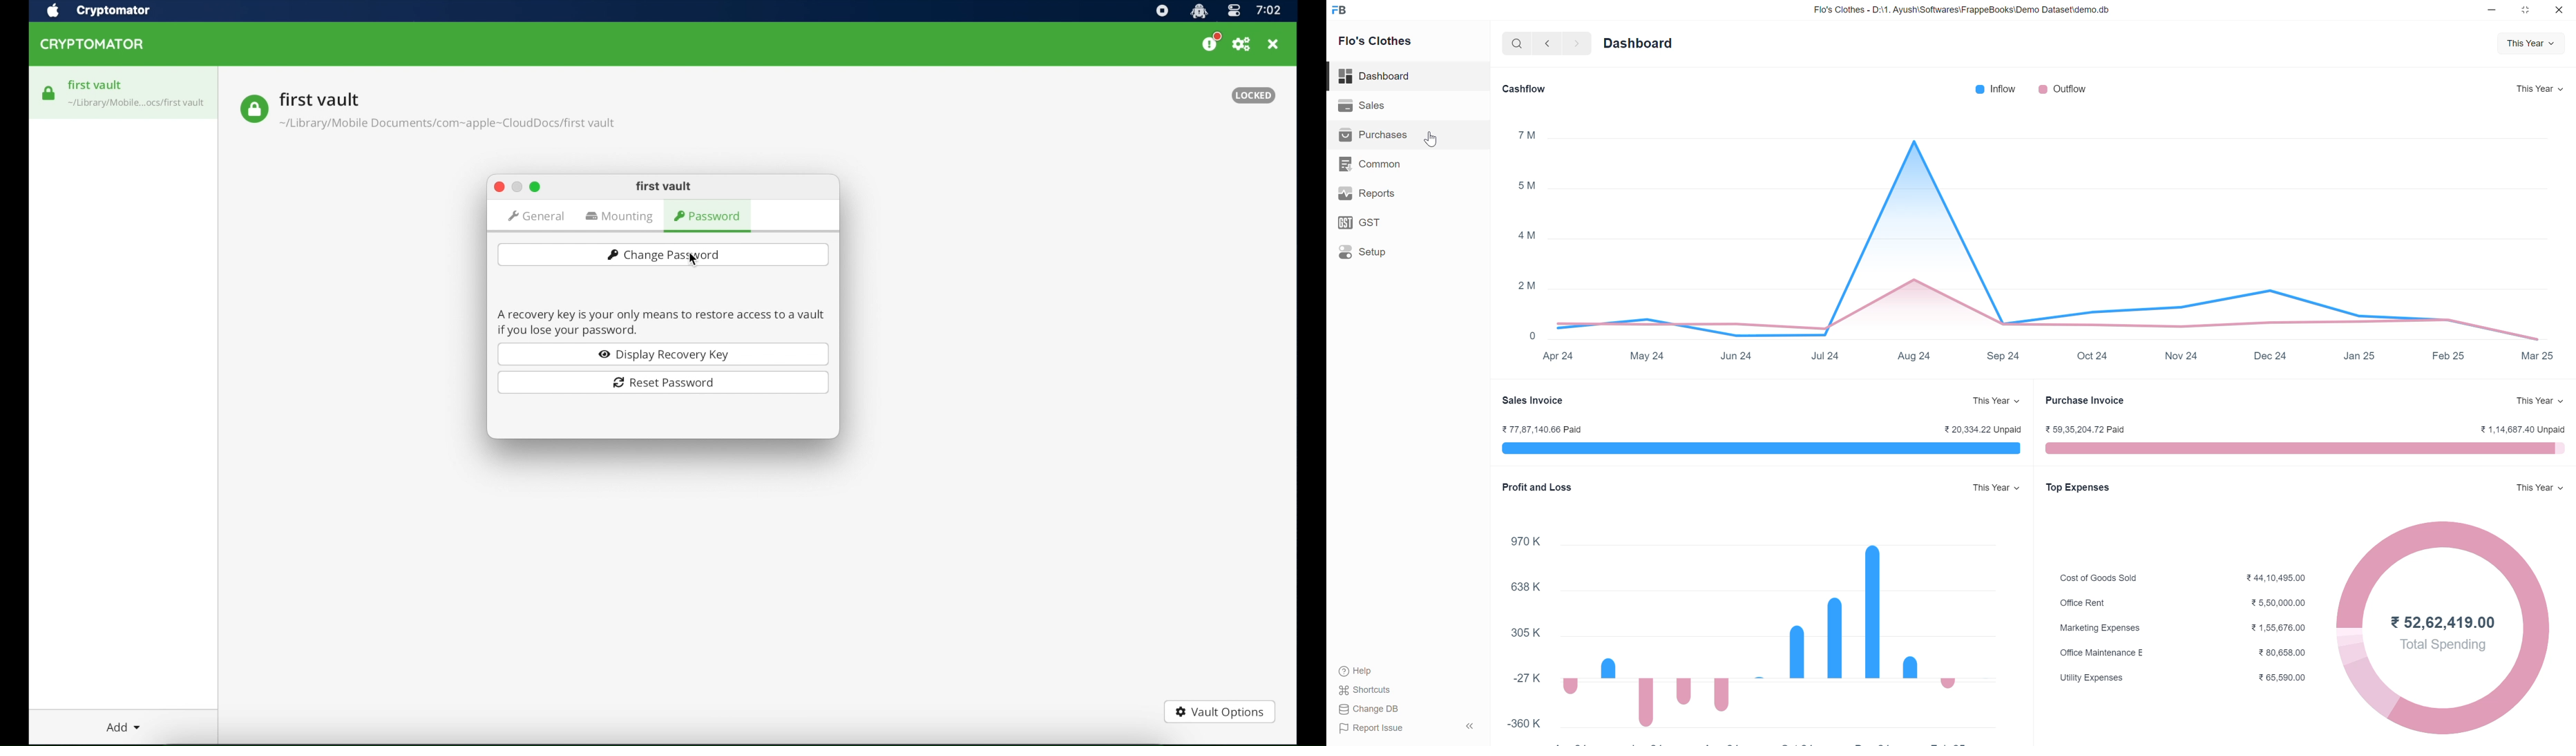 Image resolution: width=2576 pixels, height=756 pixels. What do you see at coordinates (2279, 603) in the screenshot?
I see `5,50,000.00` at bounding box center [2279, 603].